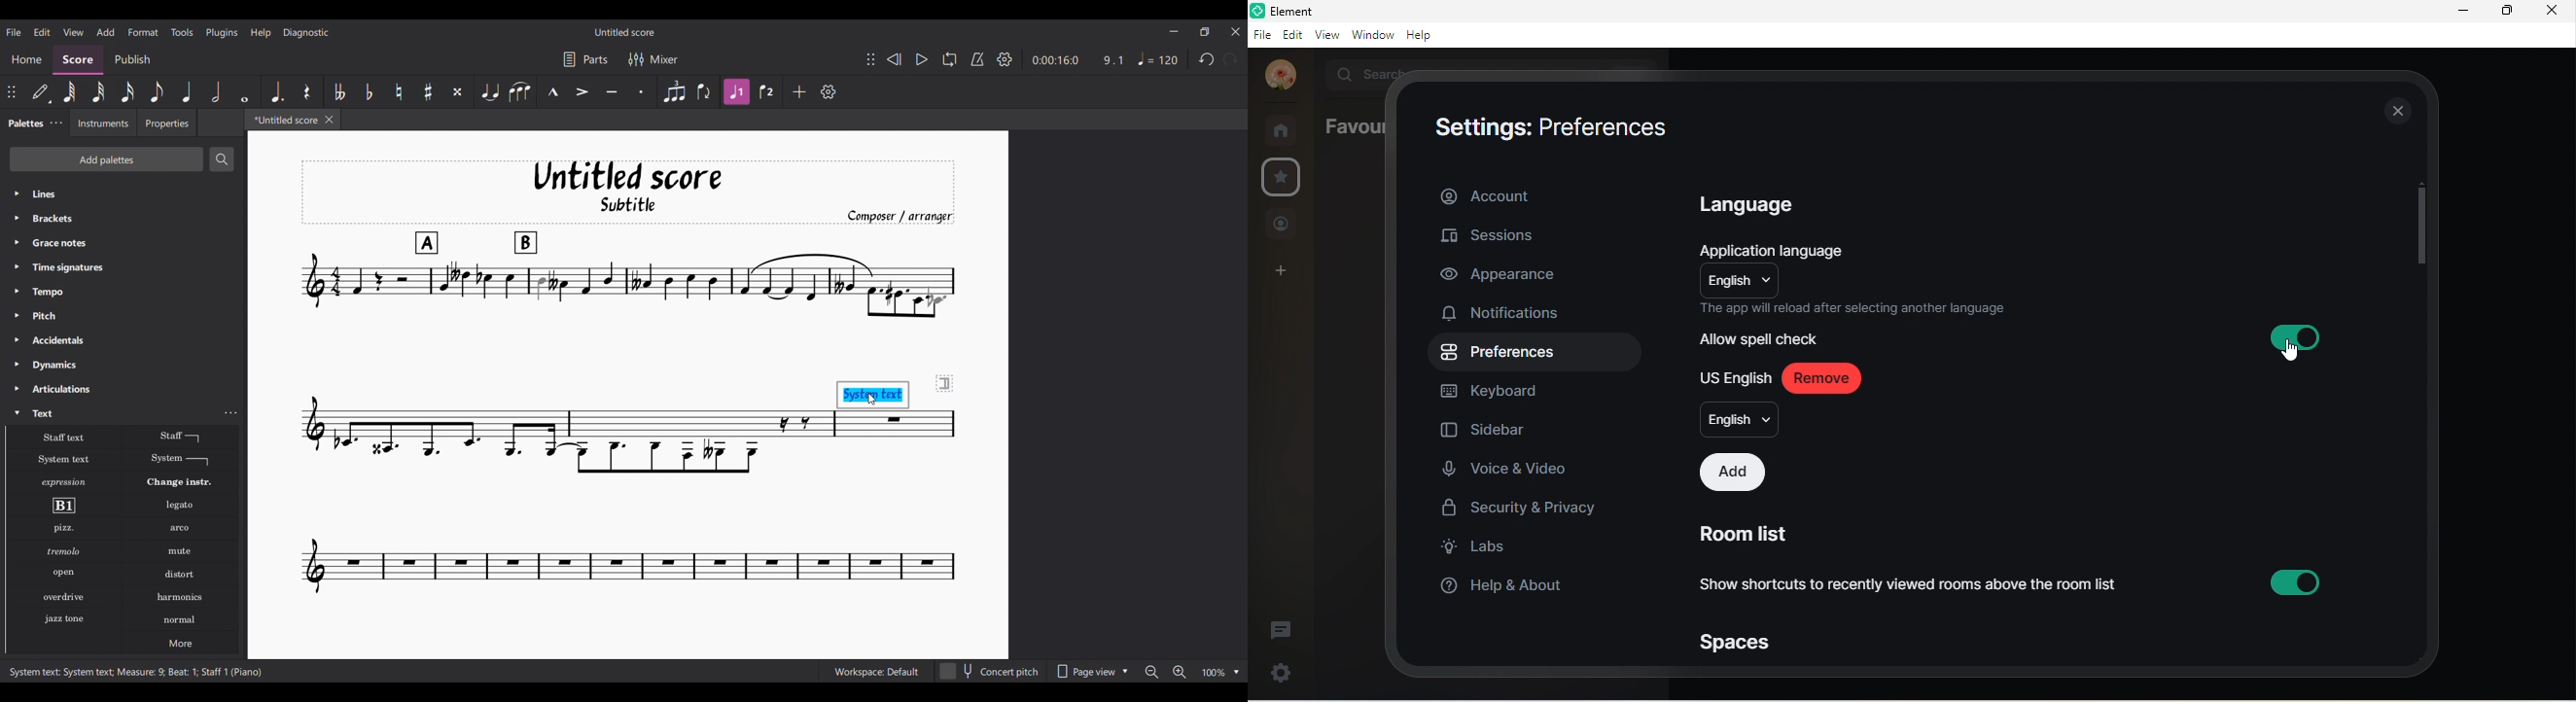 This screenshot has width=2576, height=728. Describe the element at coordinates (799, 92) in the screenshot. I see `Add` at that location.